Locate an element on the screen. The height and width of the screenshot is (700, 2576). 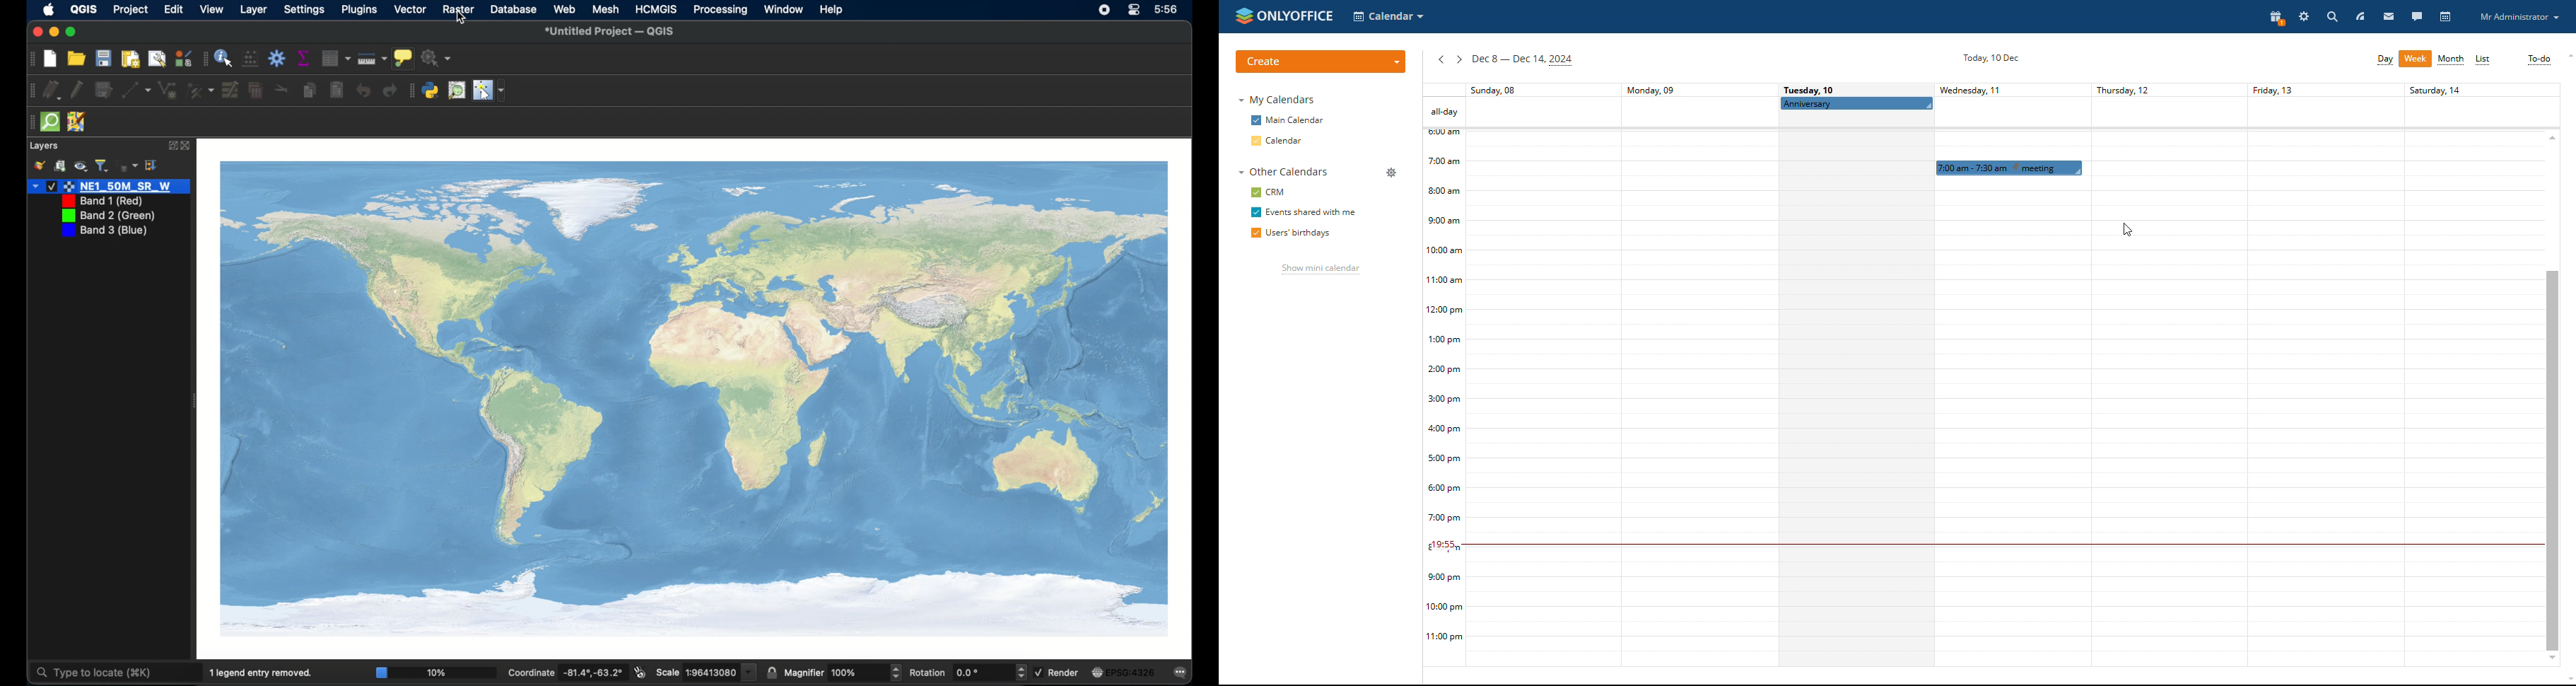
next week is located at coordinates (1458, 59).